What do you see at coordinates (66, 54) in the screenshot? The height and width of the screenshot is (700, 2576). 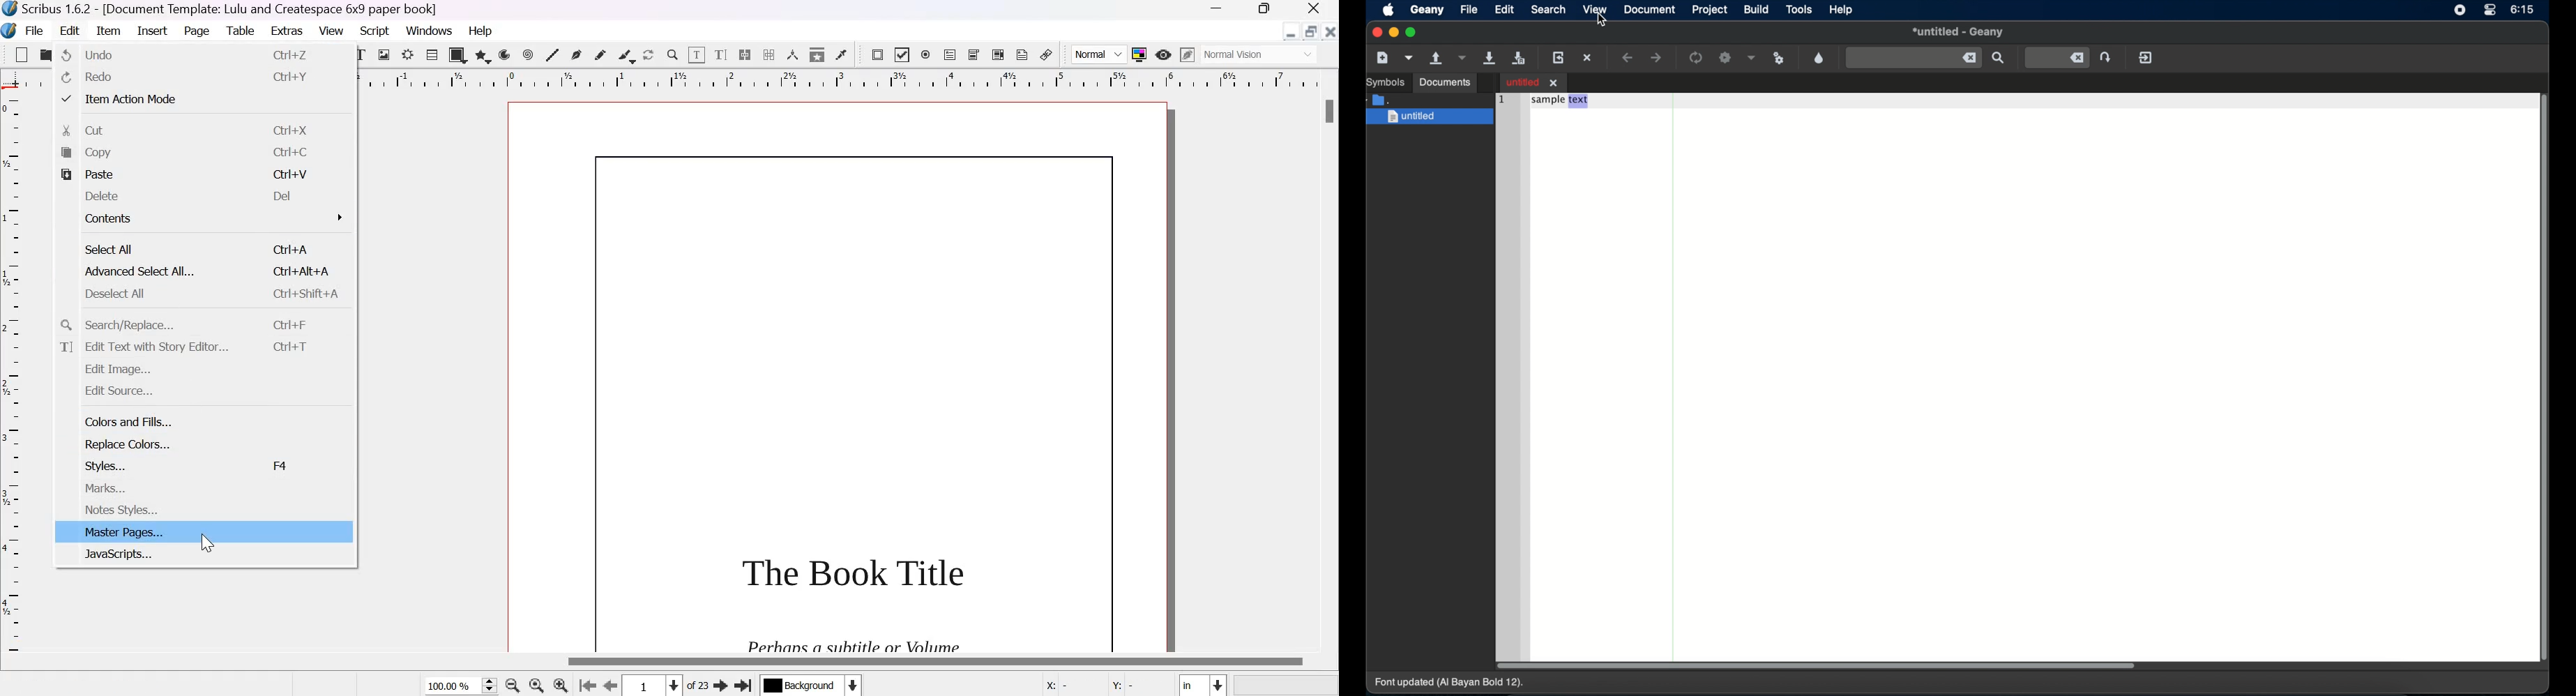 I see `undo icon` at bounding box center [66, 54].